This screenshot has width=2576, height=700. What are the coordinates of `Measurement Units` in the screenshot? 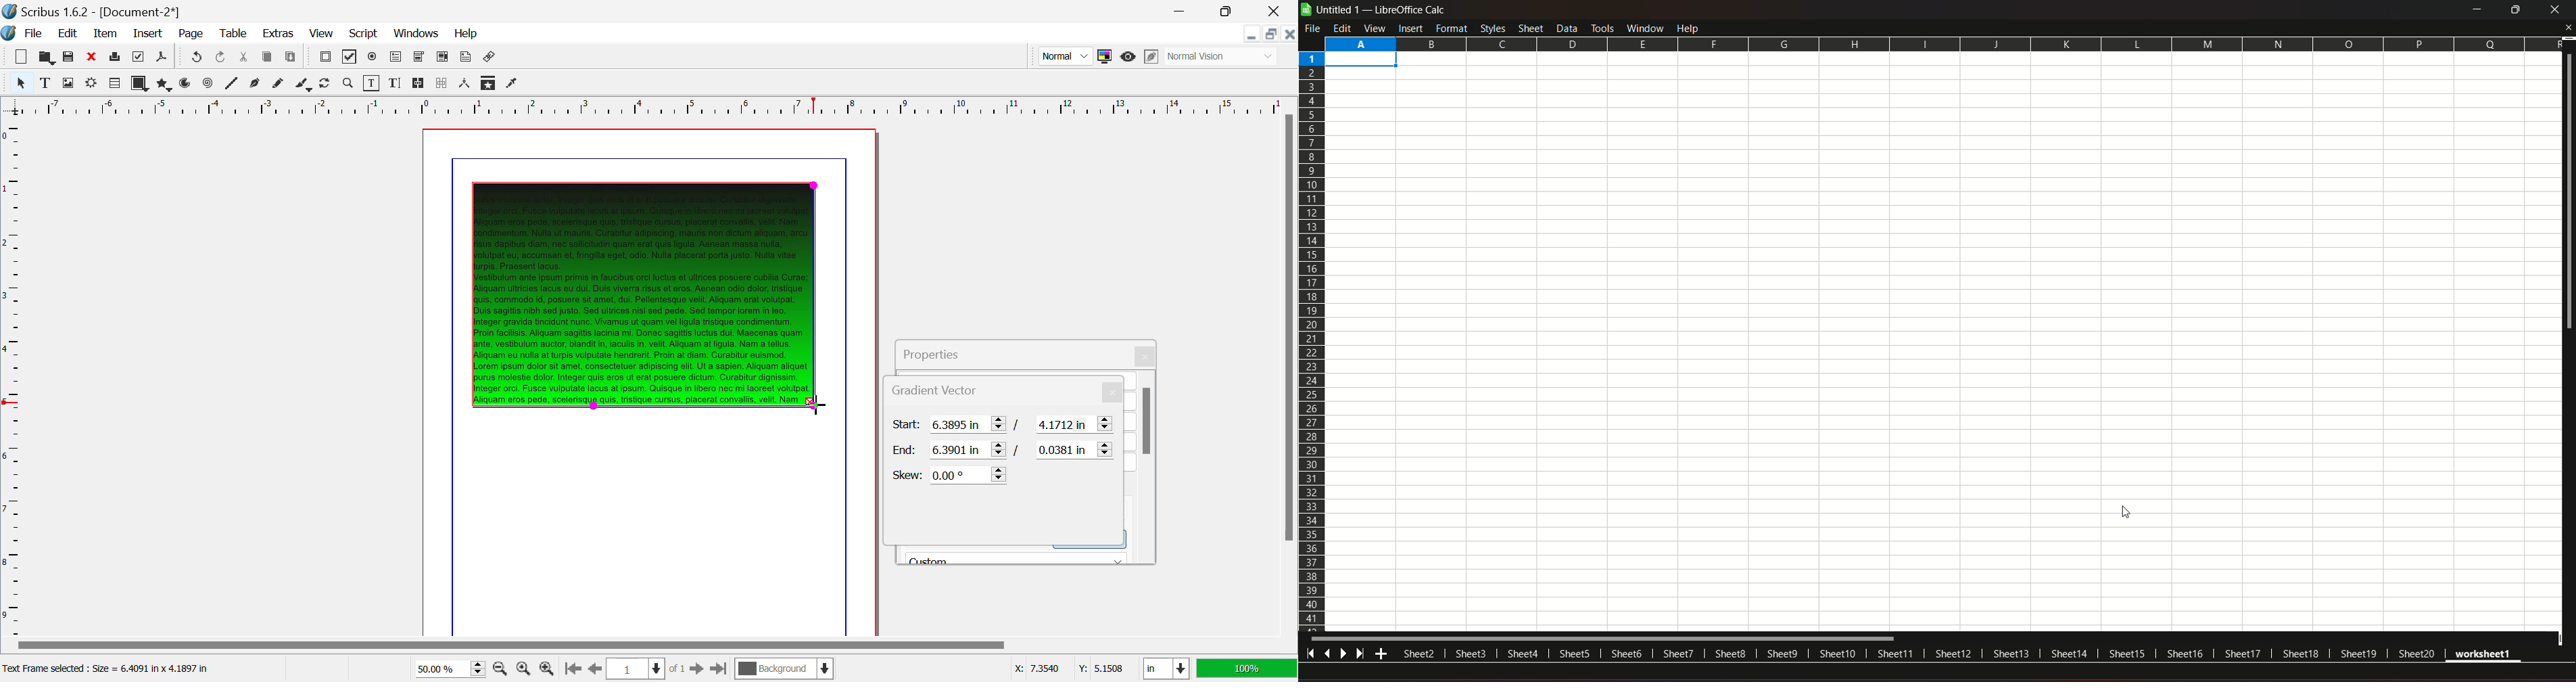 It's located at (1167, 670).